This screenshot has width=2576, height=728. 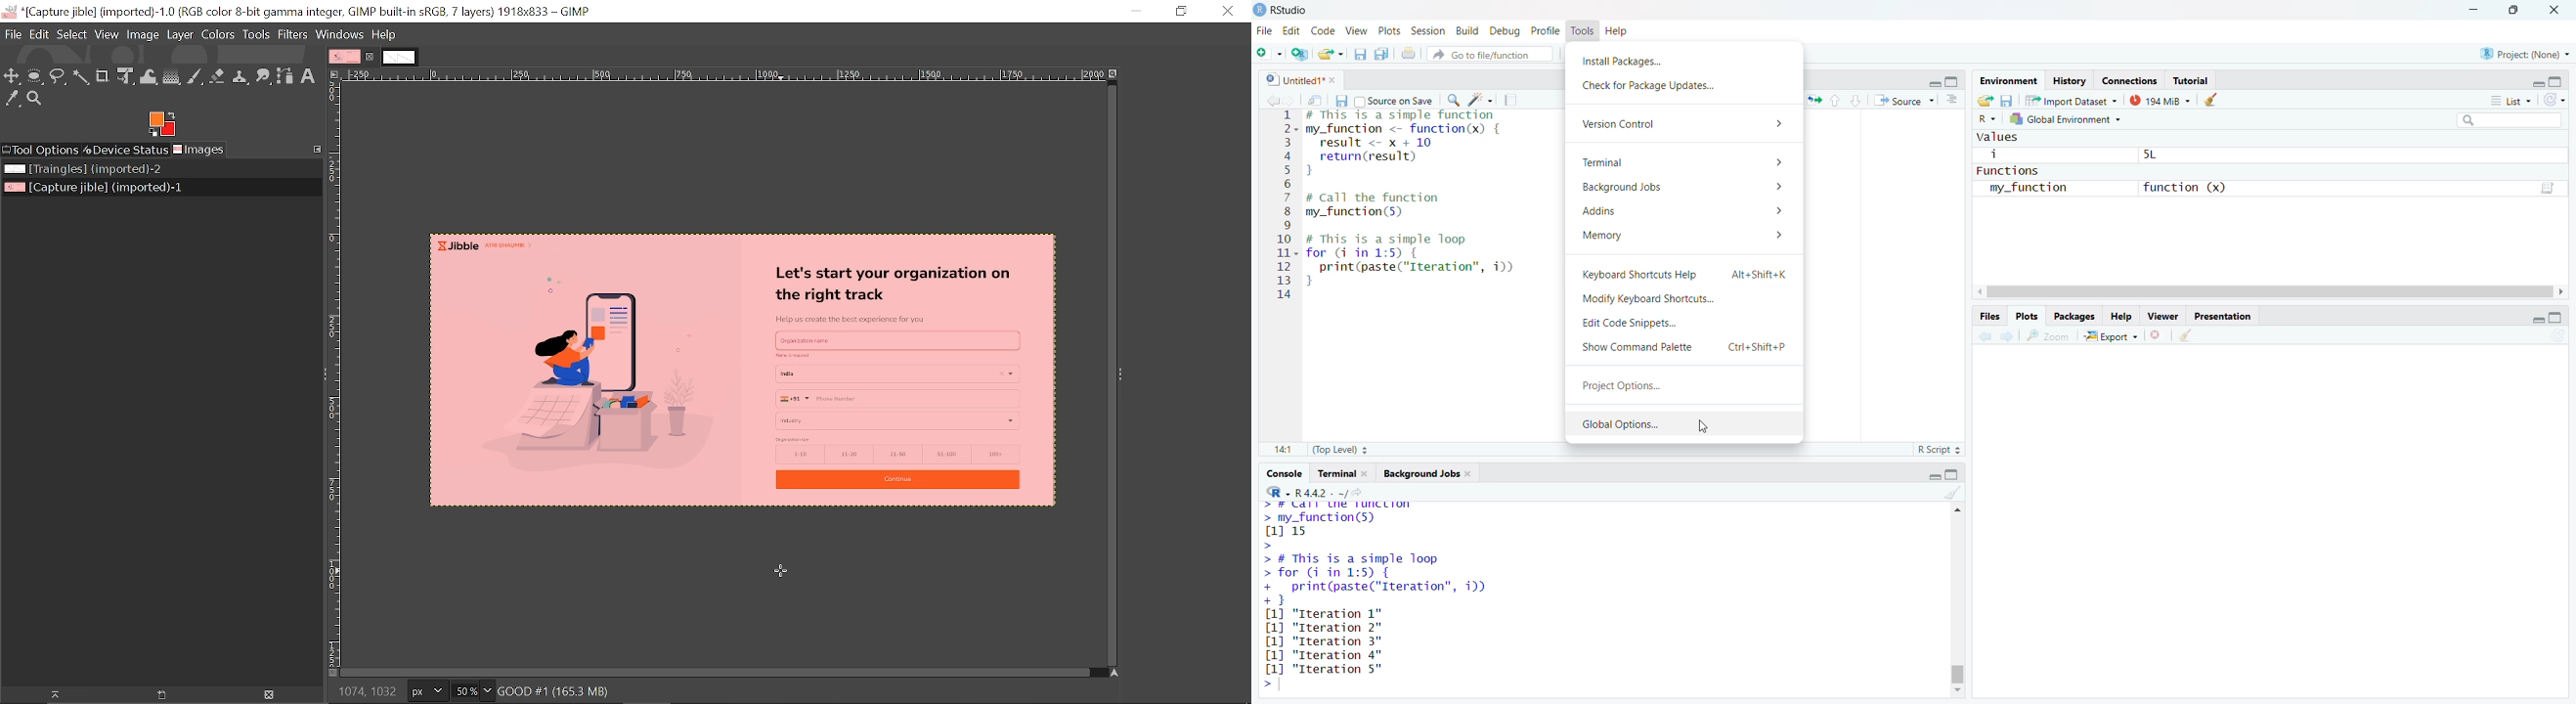 What do you see at coordinates (11, 99) in the screenshot?
I see `Color picker tool` at bounding box center [11, 99].